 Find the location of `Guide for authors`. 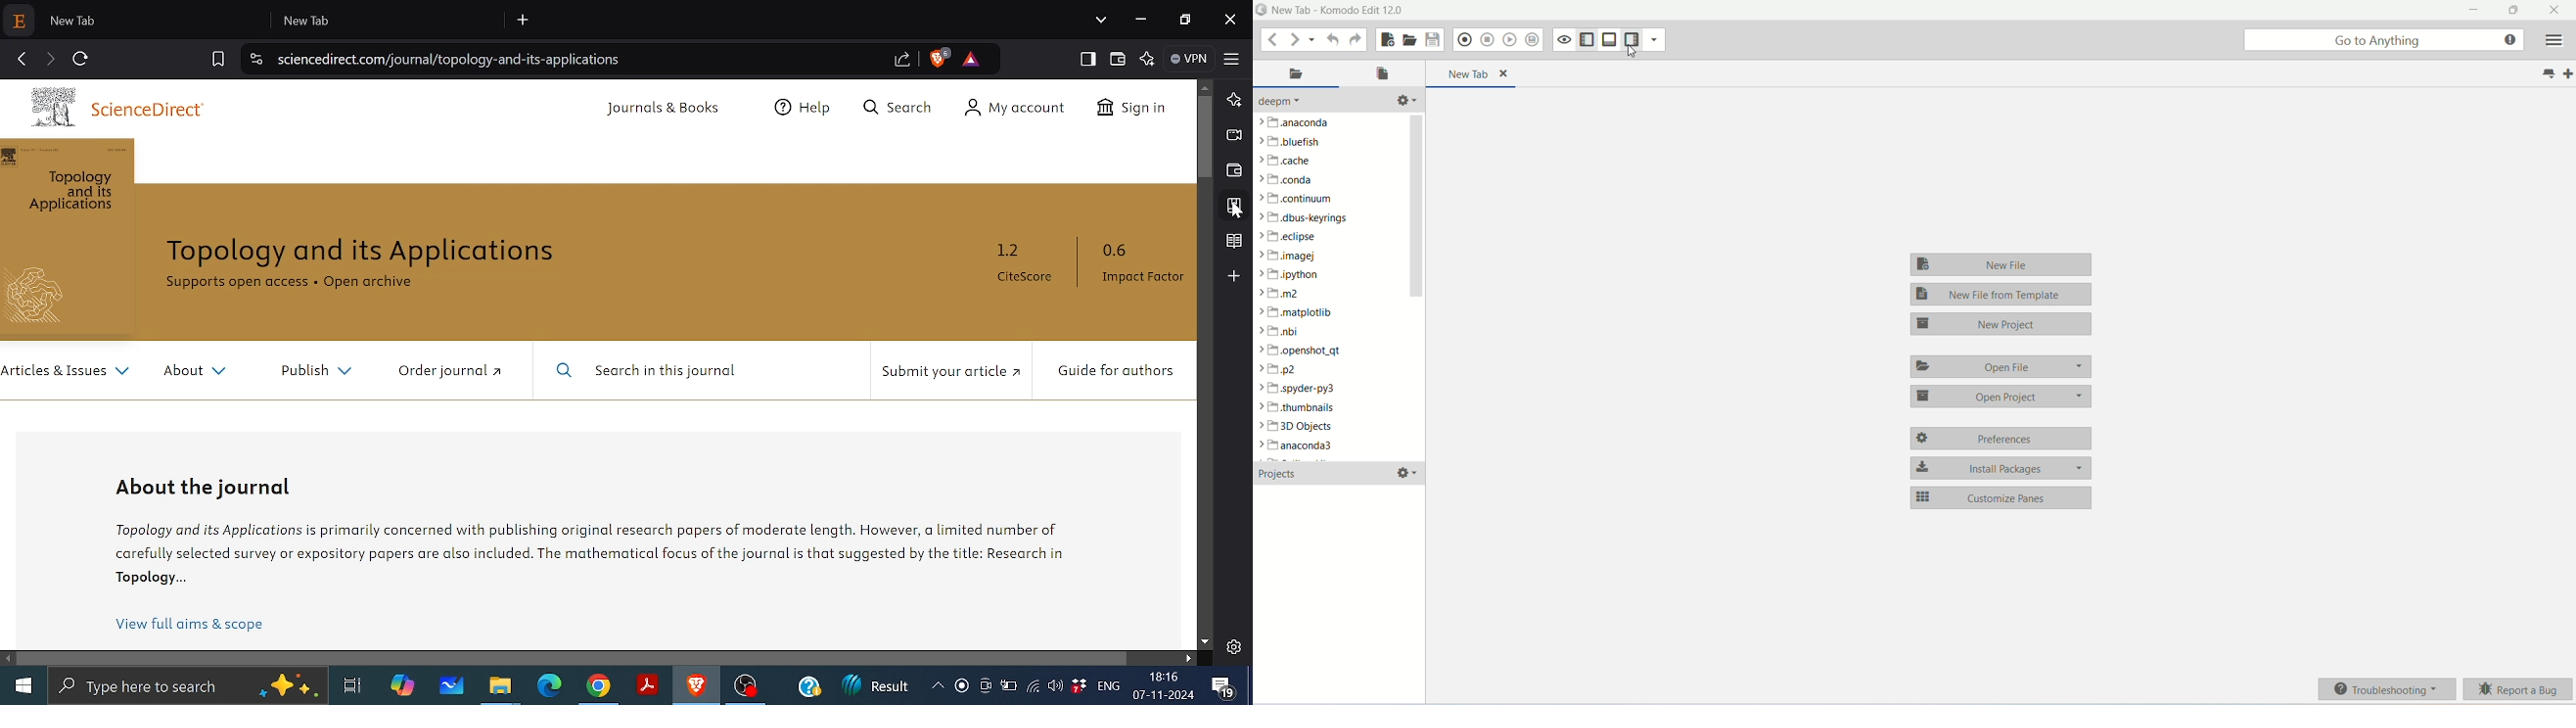

Guide for authors is located at coordinates (1113, 371).